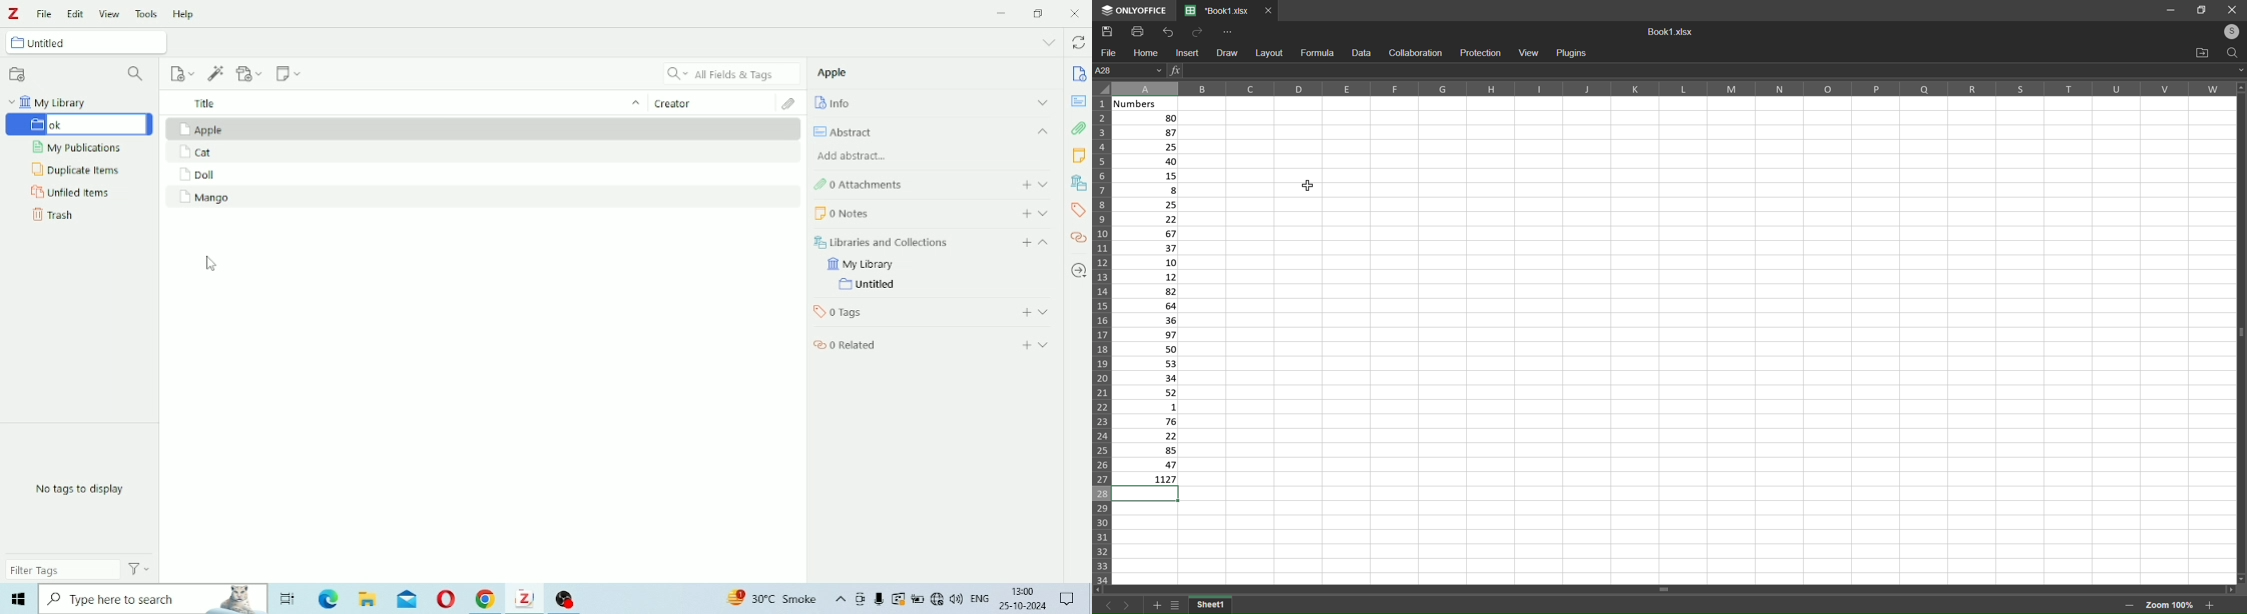  What do you see at coordinates (1528, 54) in the screenshot?
I see `view` at bounding box center [1528, 54].